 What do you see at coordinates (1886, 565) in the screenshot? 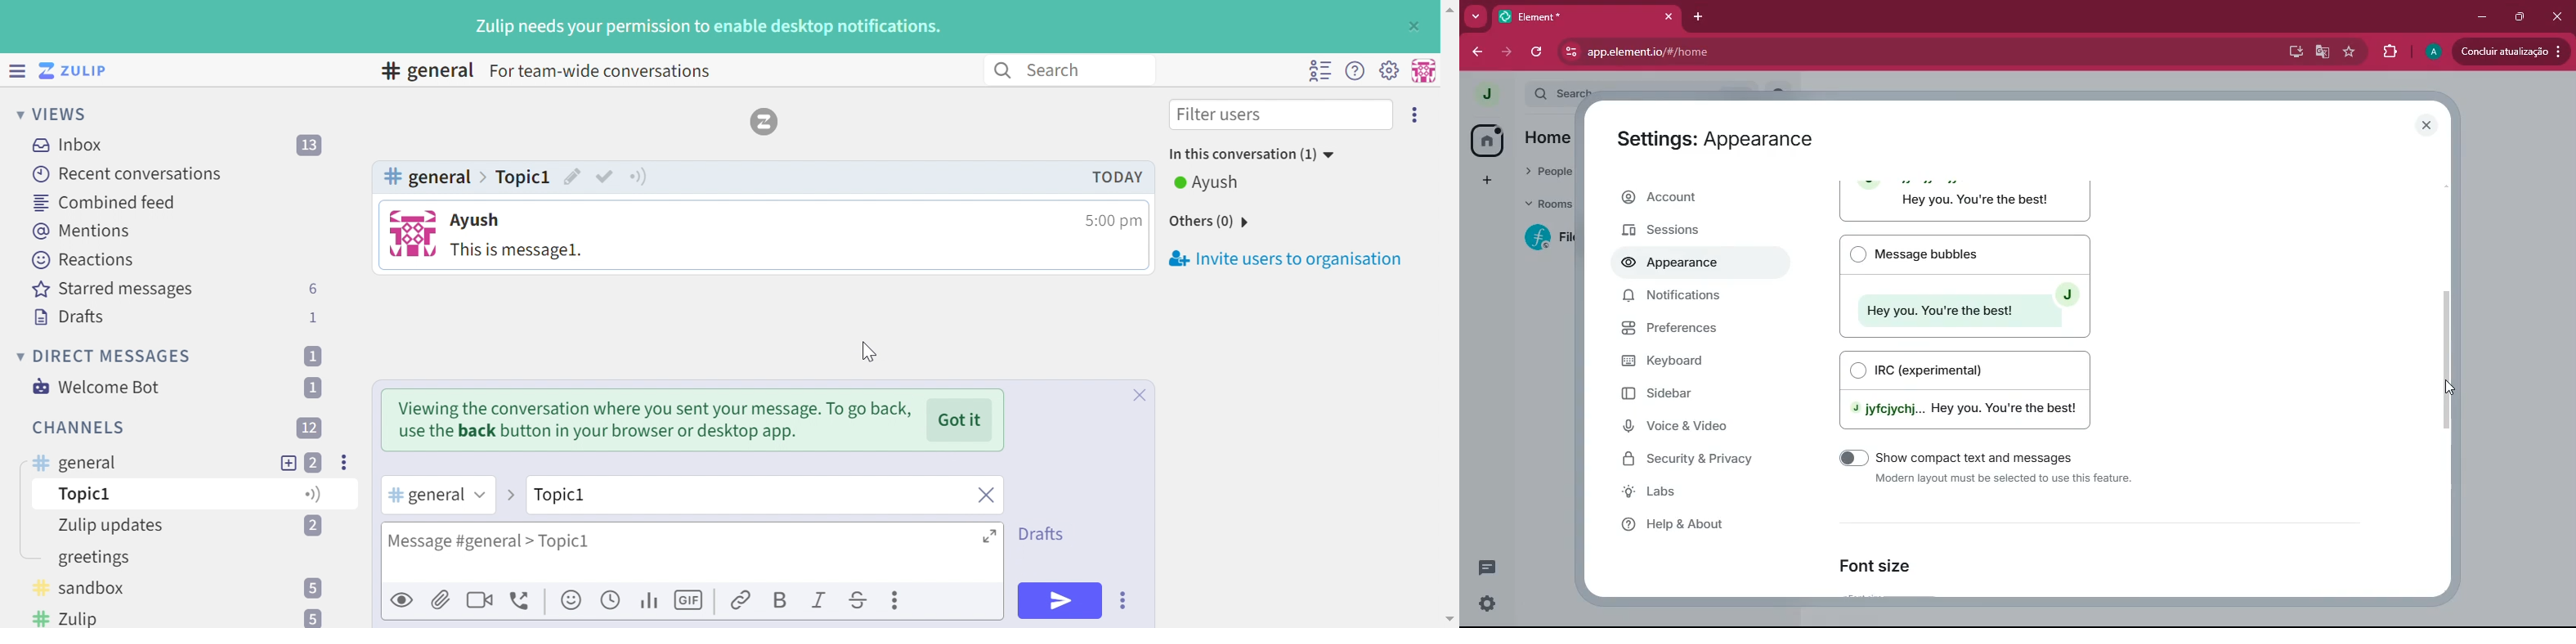
I see `font size` at bounding box center [1886, 565].